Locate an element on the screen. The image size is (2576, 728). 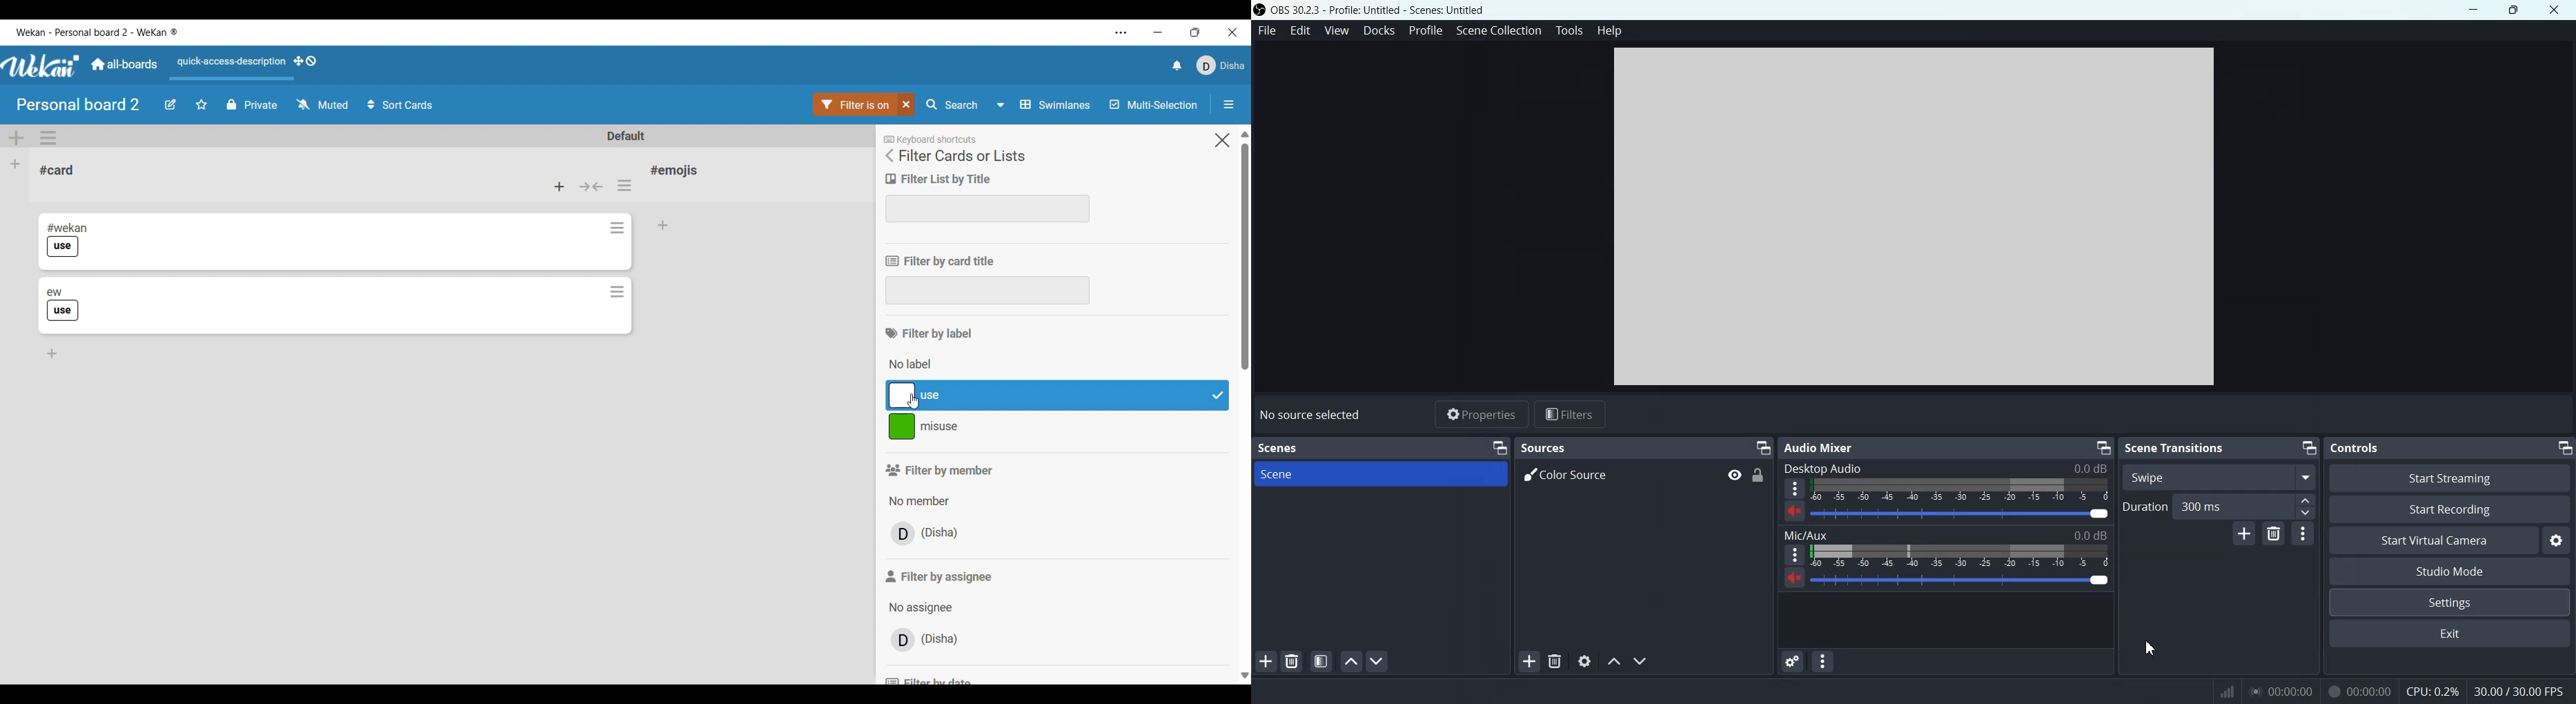
Move scene up is located at coordinates (1351, 661).